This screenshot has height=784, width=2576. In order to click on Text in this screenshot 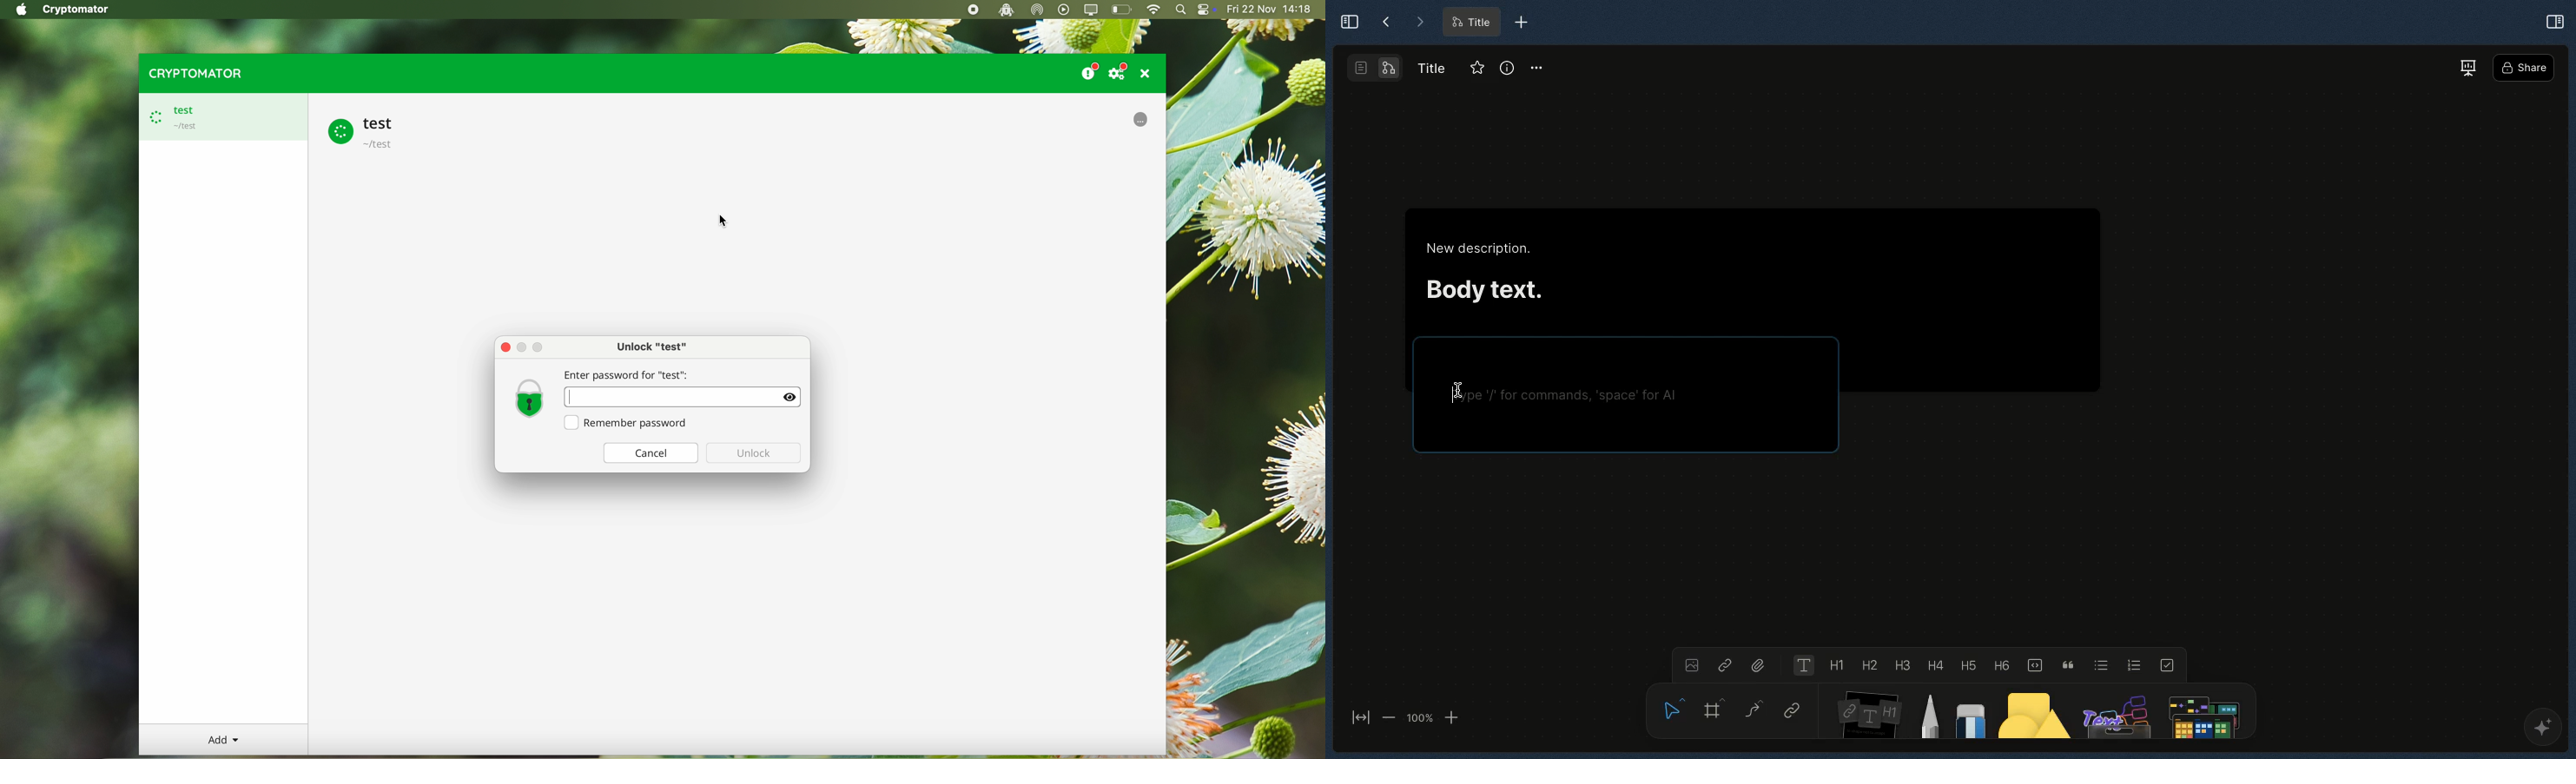, I will do `click(1801, 665)`.